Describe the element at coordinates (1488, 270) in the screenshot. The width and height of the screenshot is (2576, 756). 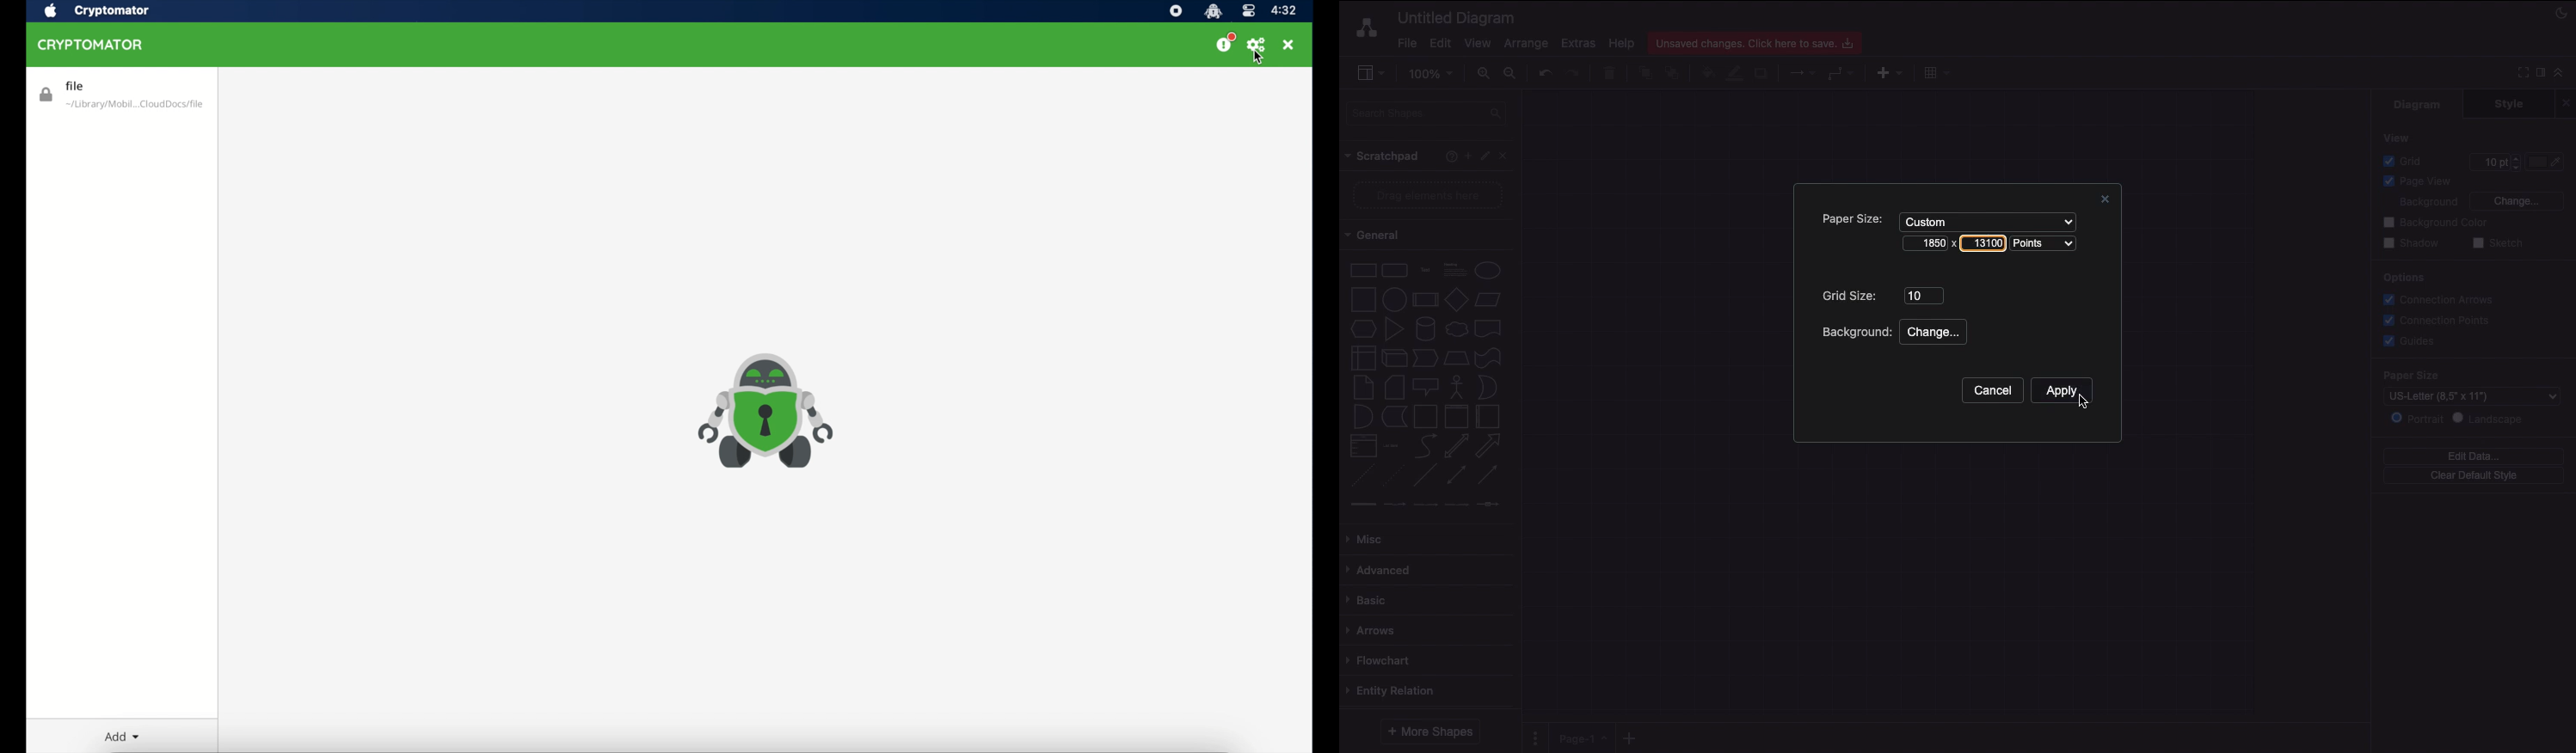
I see `Circle` at that location.